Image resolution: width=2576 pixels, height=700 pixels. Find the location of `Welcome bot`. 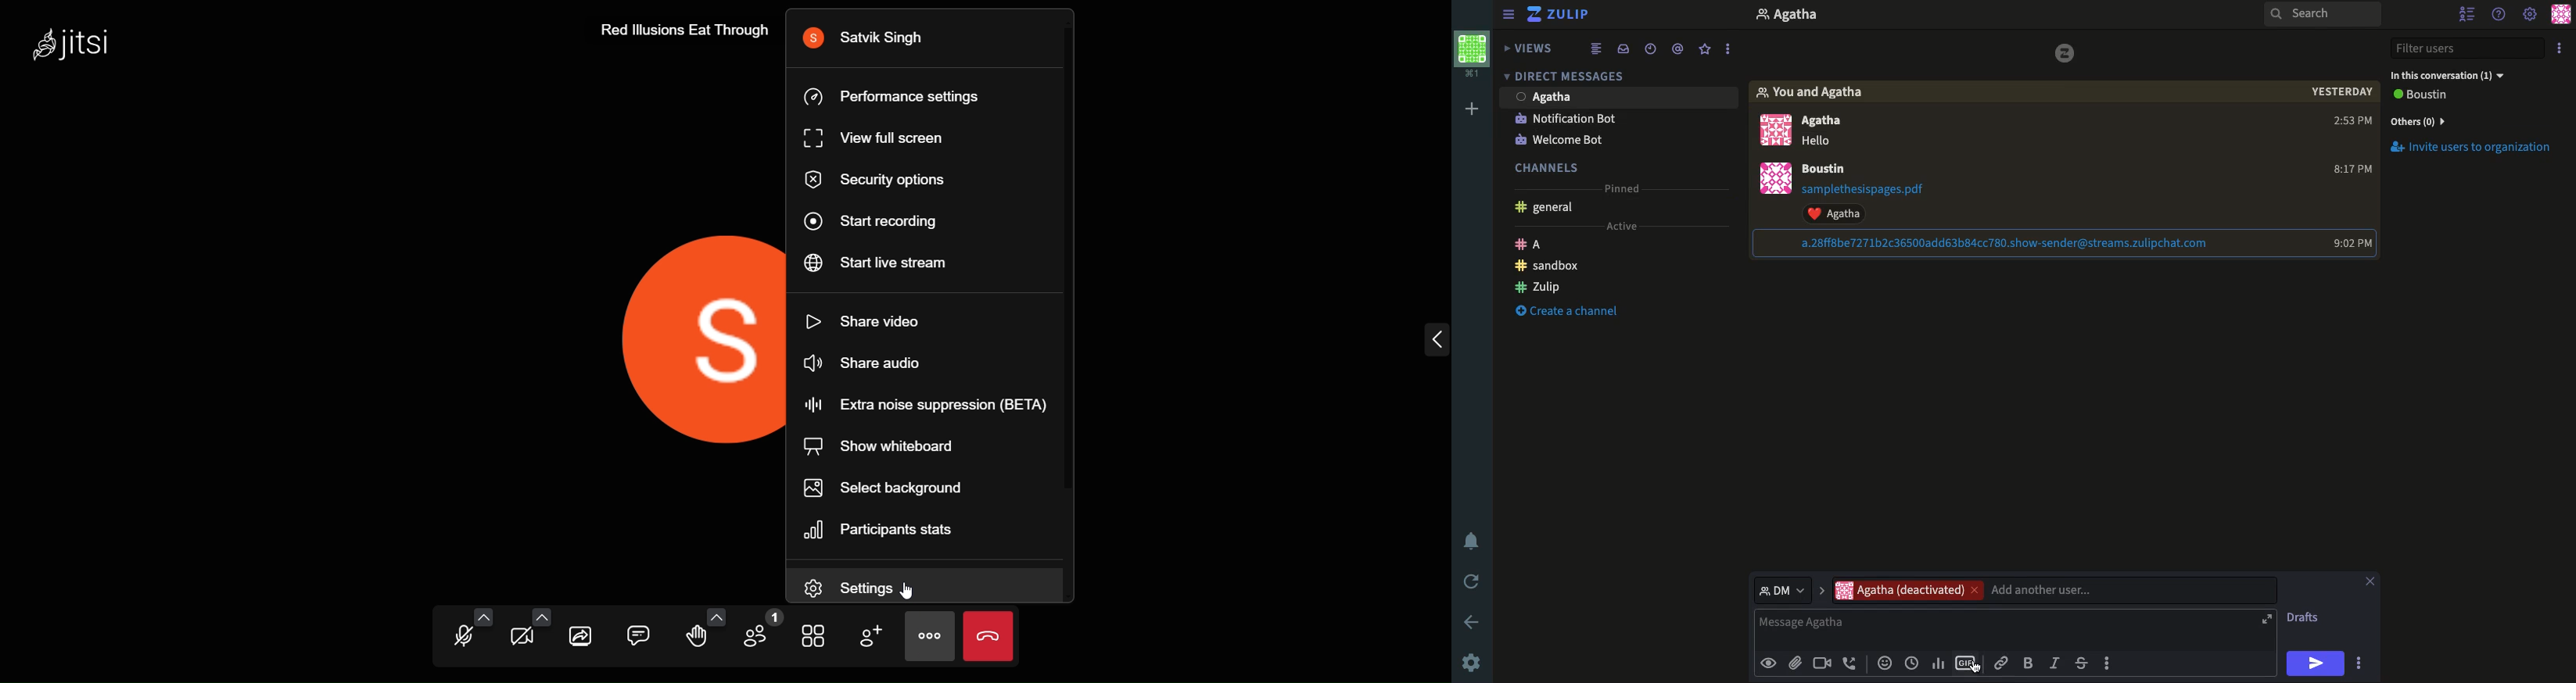

Welcome bot is located at coordinates (1566, 138).